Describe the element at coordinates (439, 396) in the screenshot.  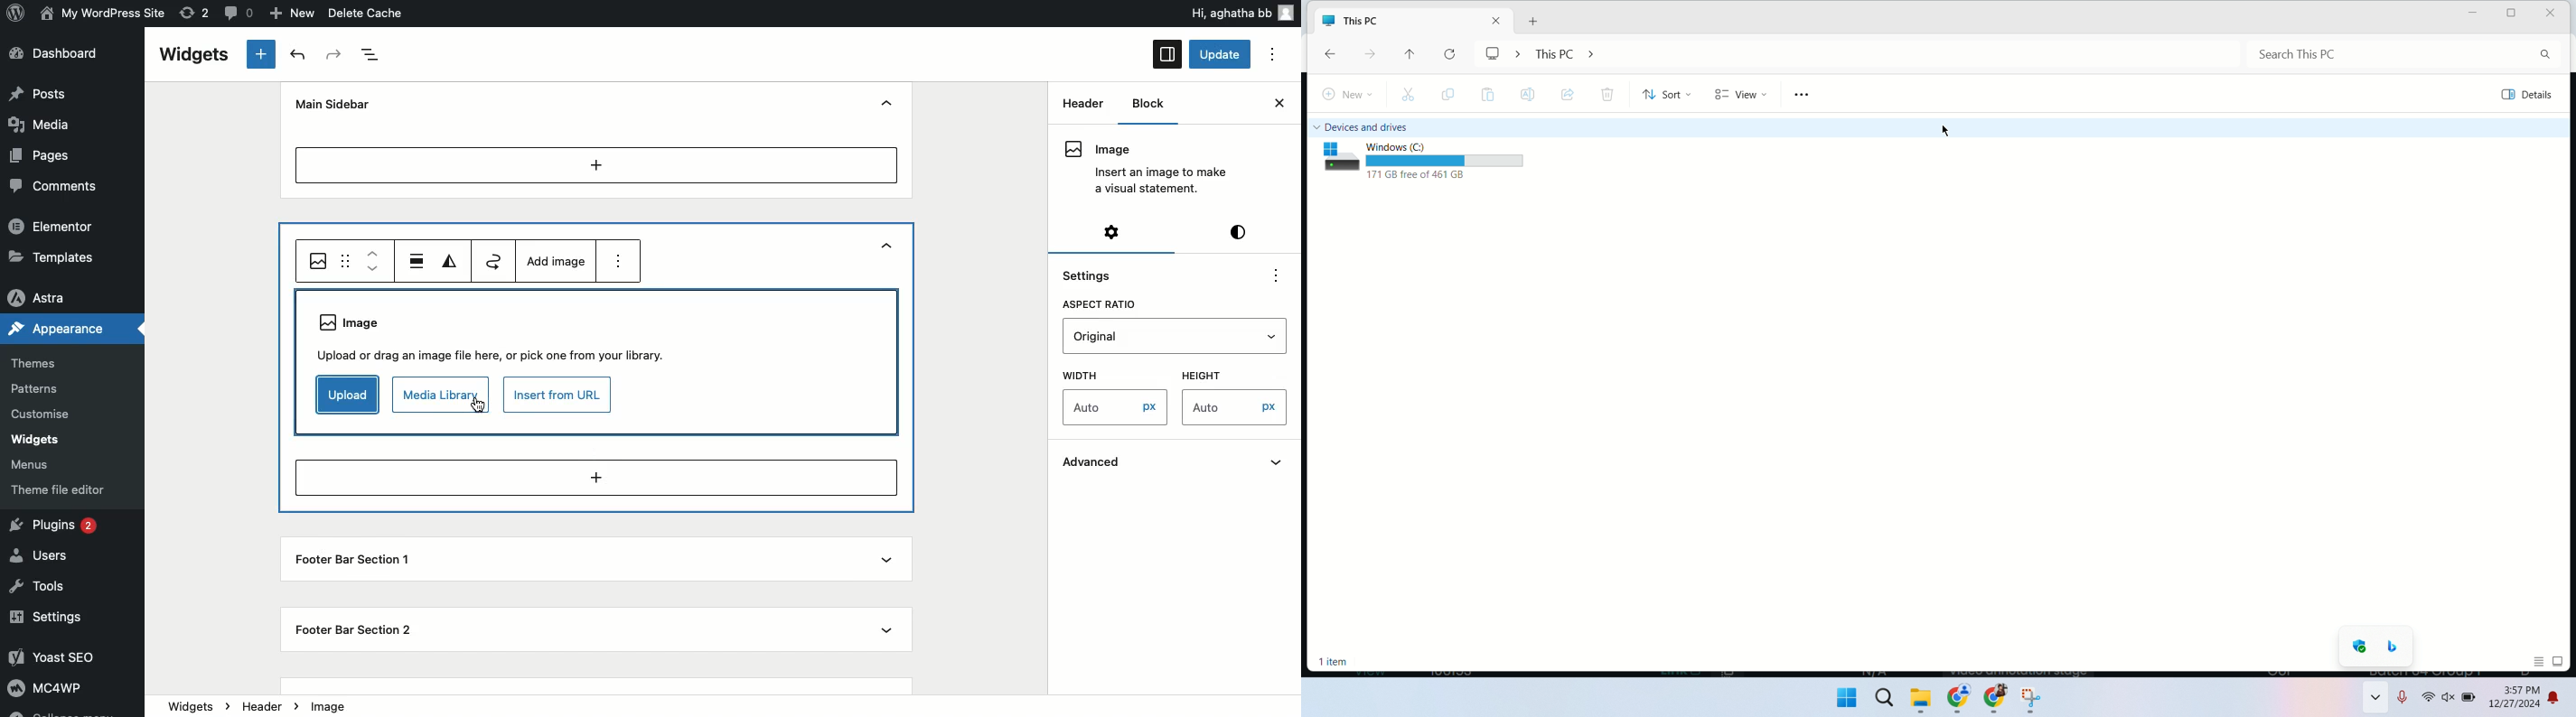
I see `Media library` at that location.